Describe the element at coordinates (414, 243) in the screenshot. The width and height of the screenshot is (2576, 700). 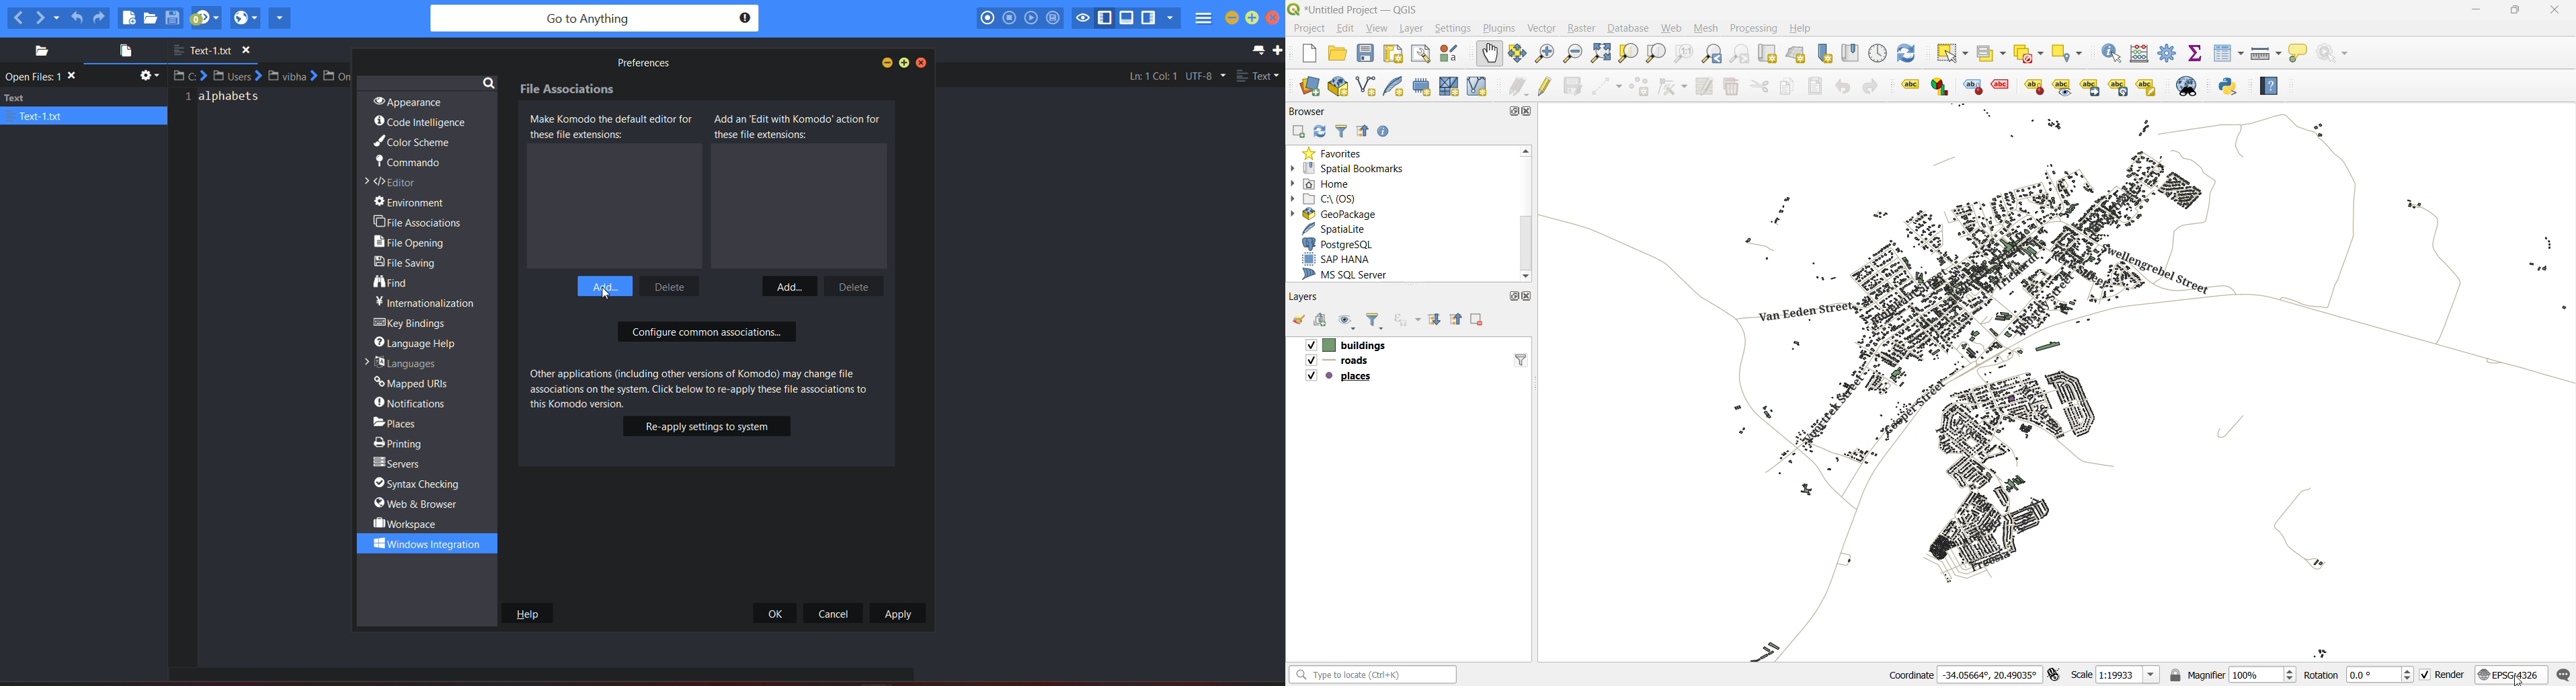
I see `file opening` at that location.